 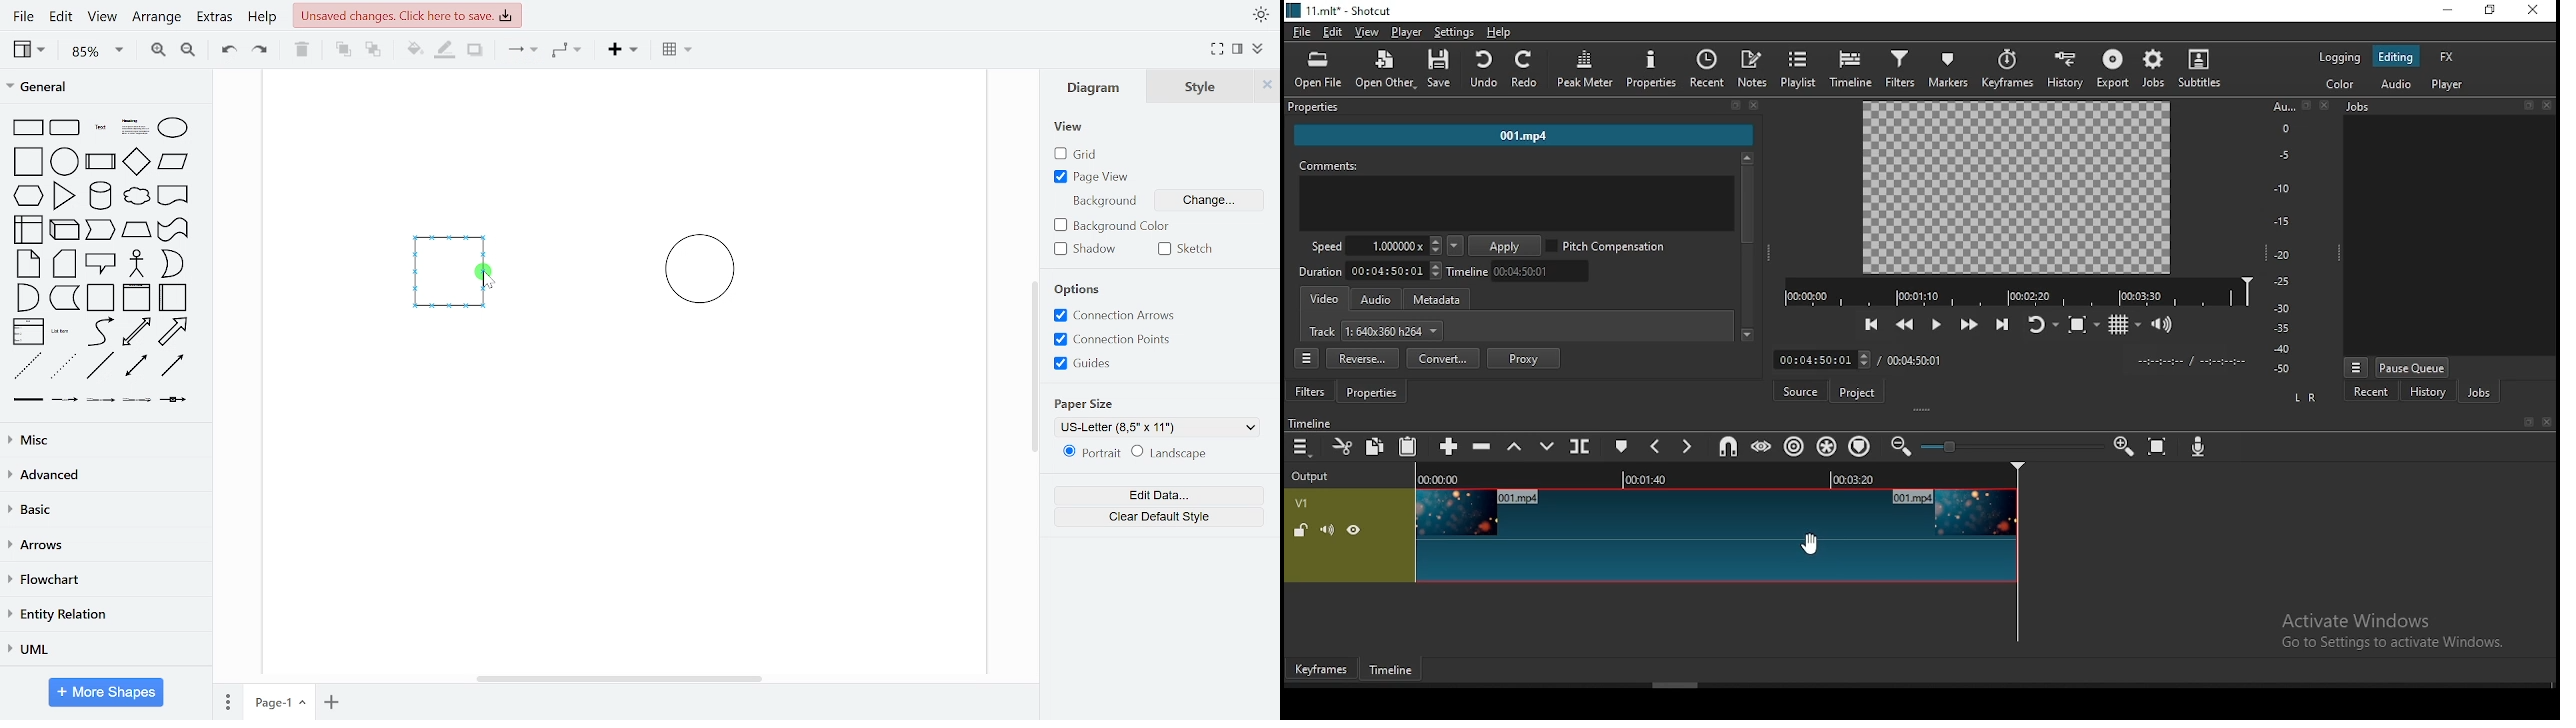 What do you see at coordinates (171, 230) in the screenshot?
I see `tape` at bounding box center [171, 230].